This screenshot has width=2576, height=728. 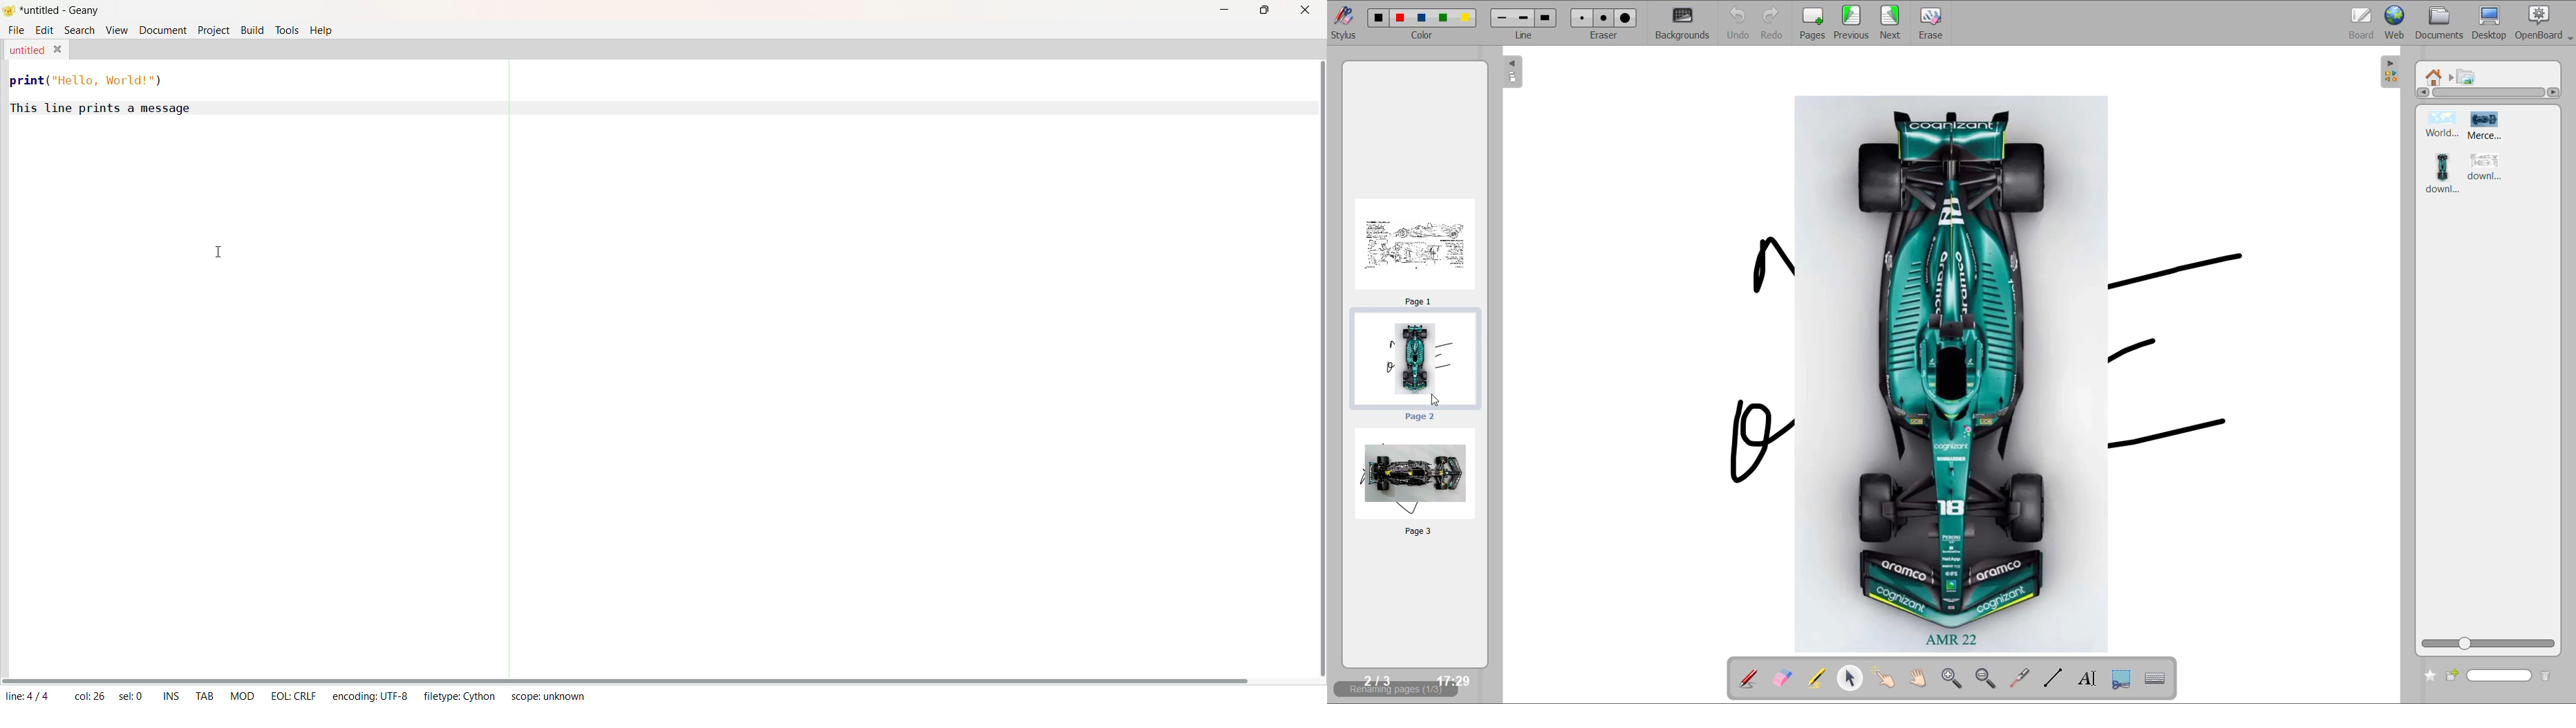 What do you see at coordinates (1524, 35) in the screenshot?
I see `line` at bounding box center [1524, 35].